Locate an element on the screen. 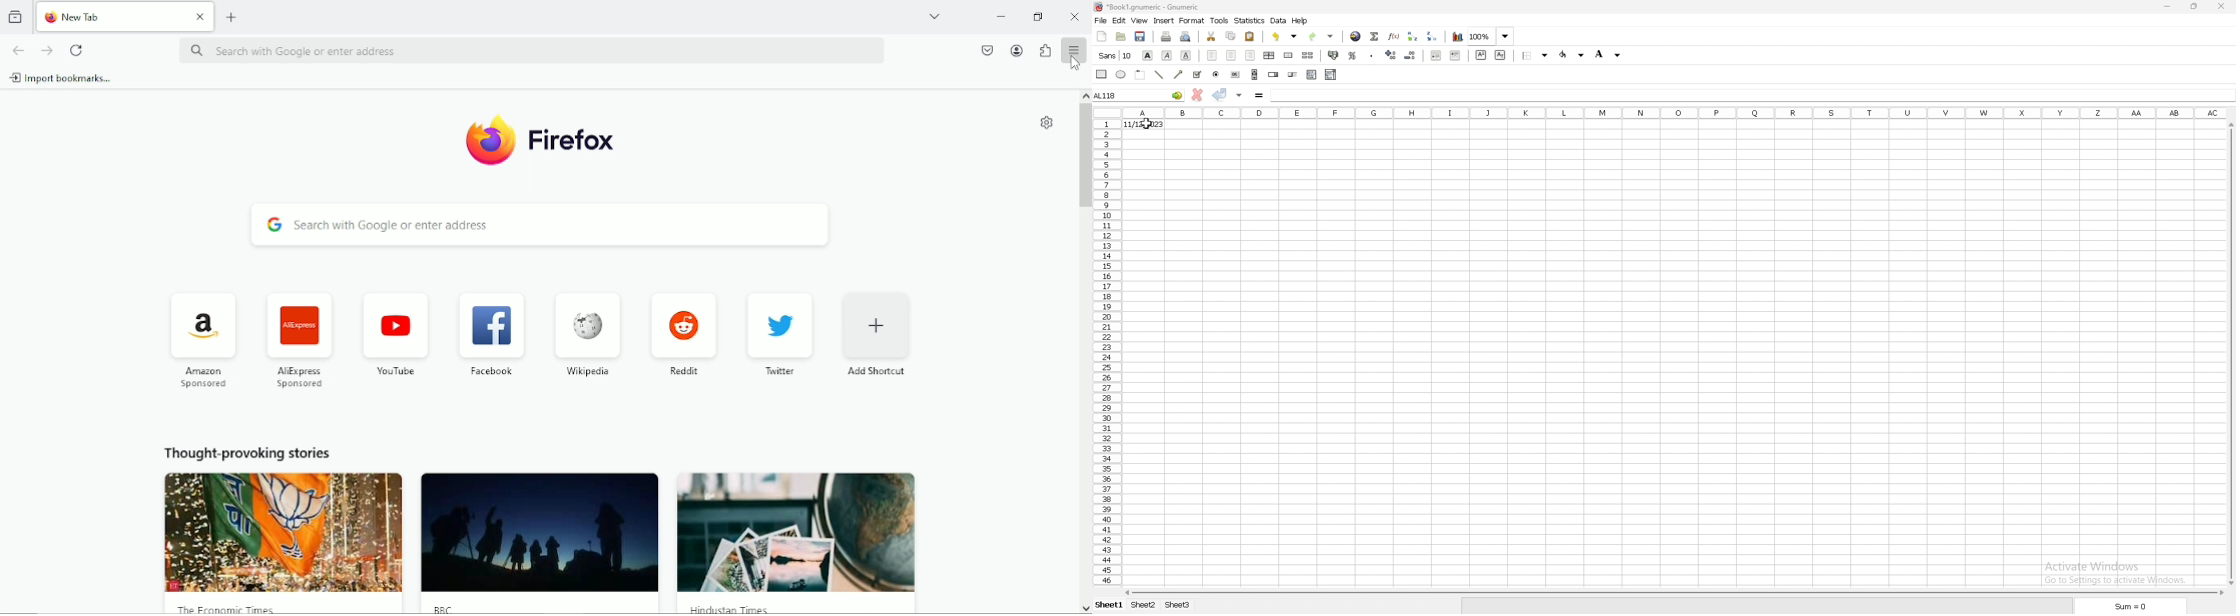 This screenshot has width=2240, height=616. BBC is located at coordinates (446, 607).